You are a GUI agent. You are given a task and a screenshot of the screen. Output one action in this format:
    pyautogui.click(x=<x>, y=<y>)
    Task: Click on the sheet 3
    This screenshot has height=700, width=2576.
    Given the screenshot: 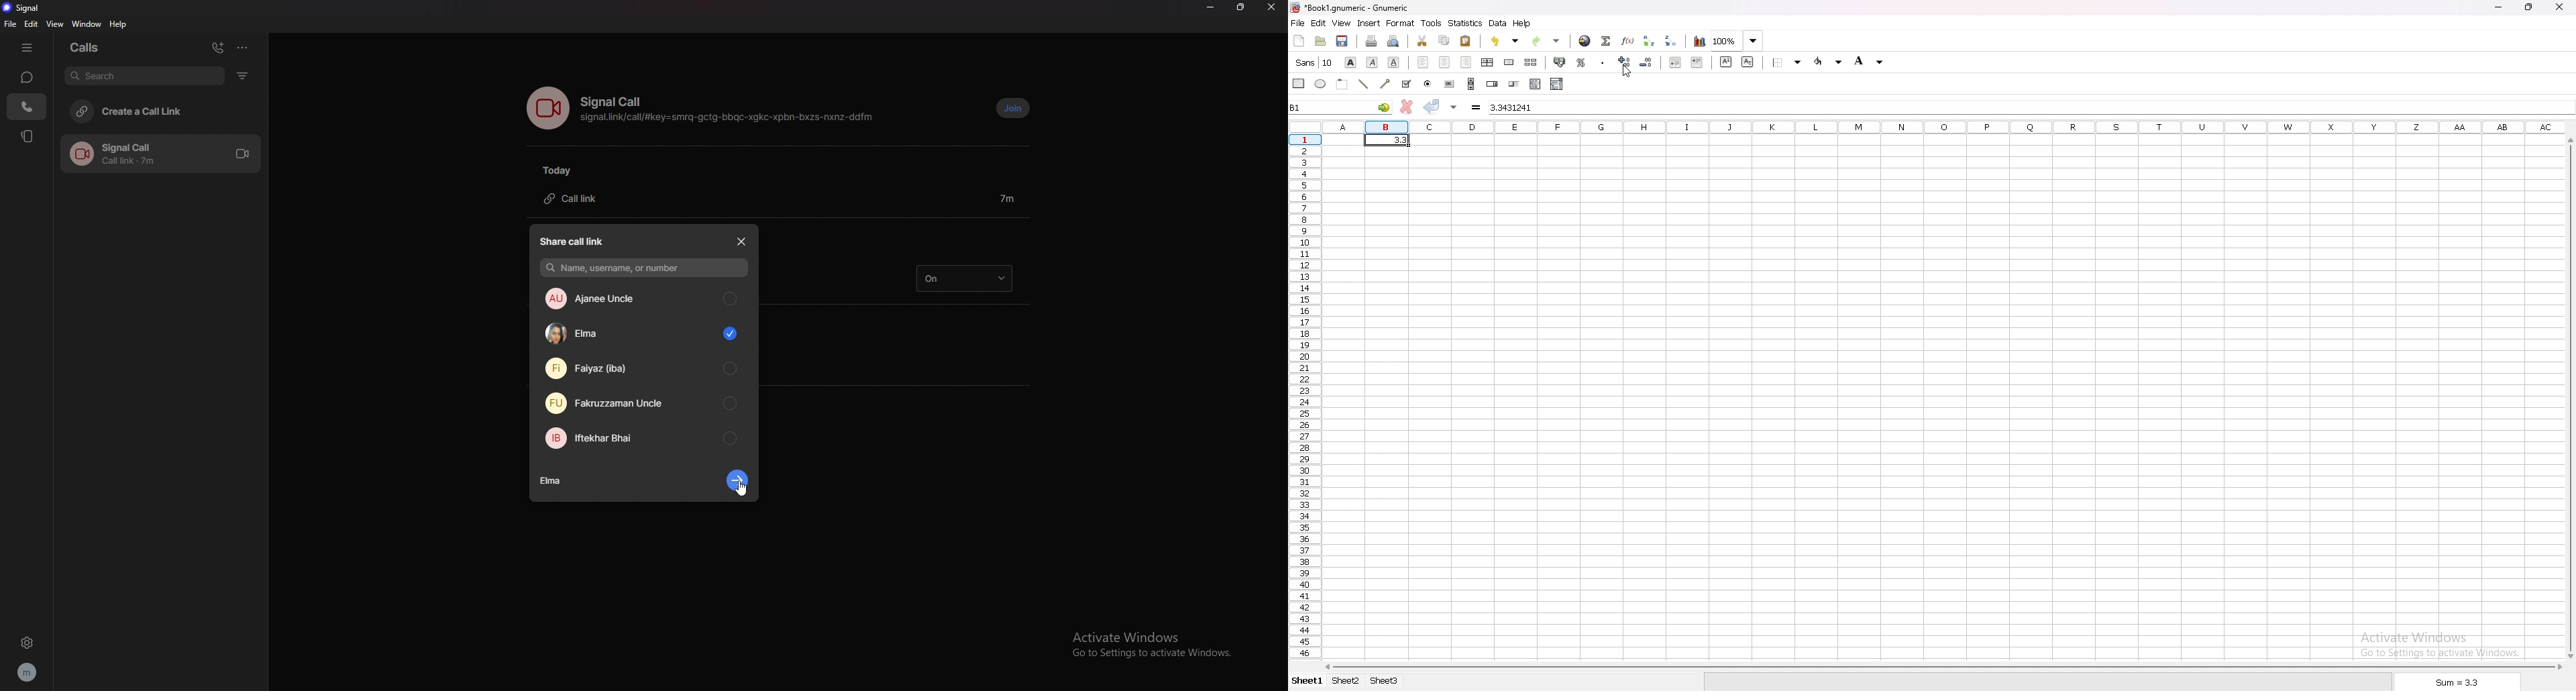 What is the action you would take?
    pyautogui.click(x=1385, y=680)
    